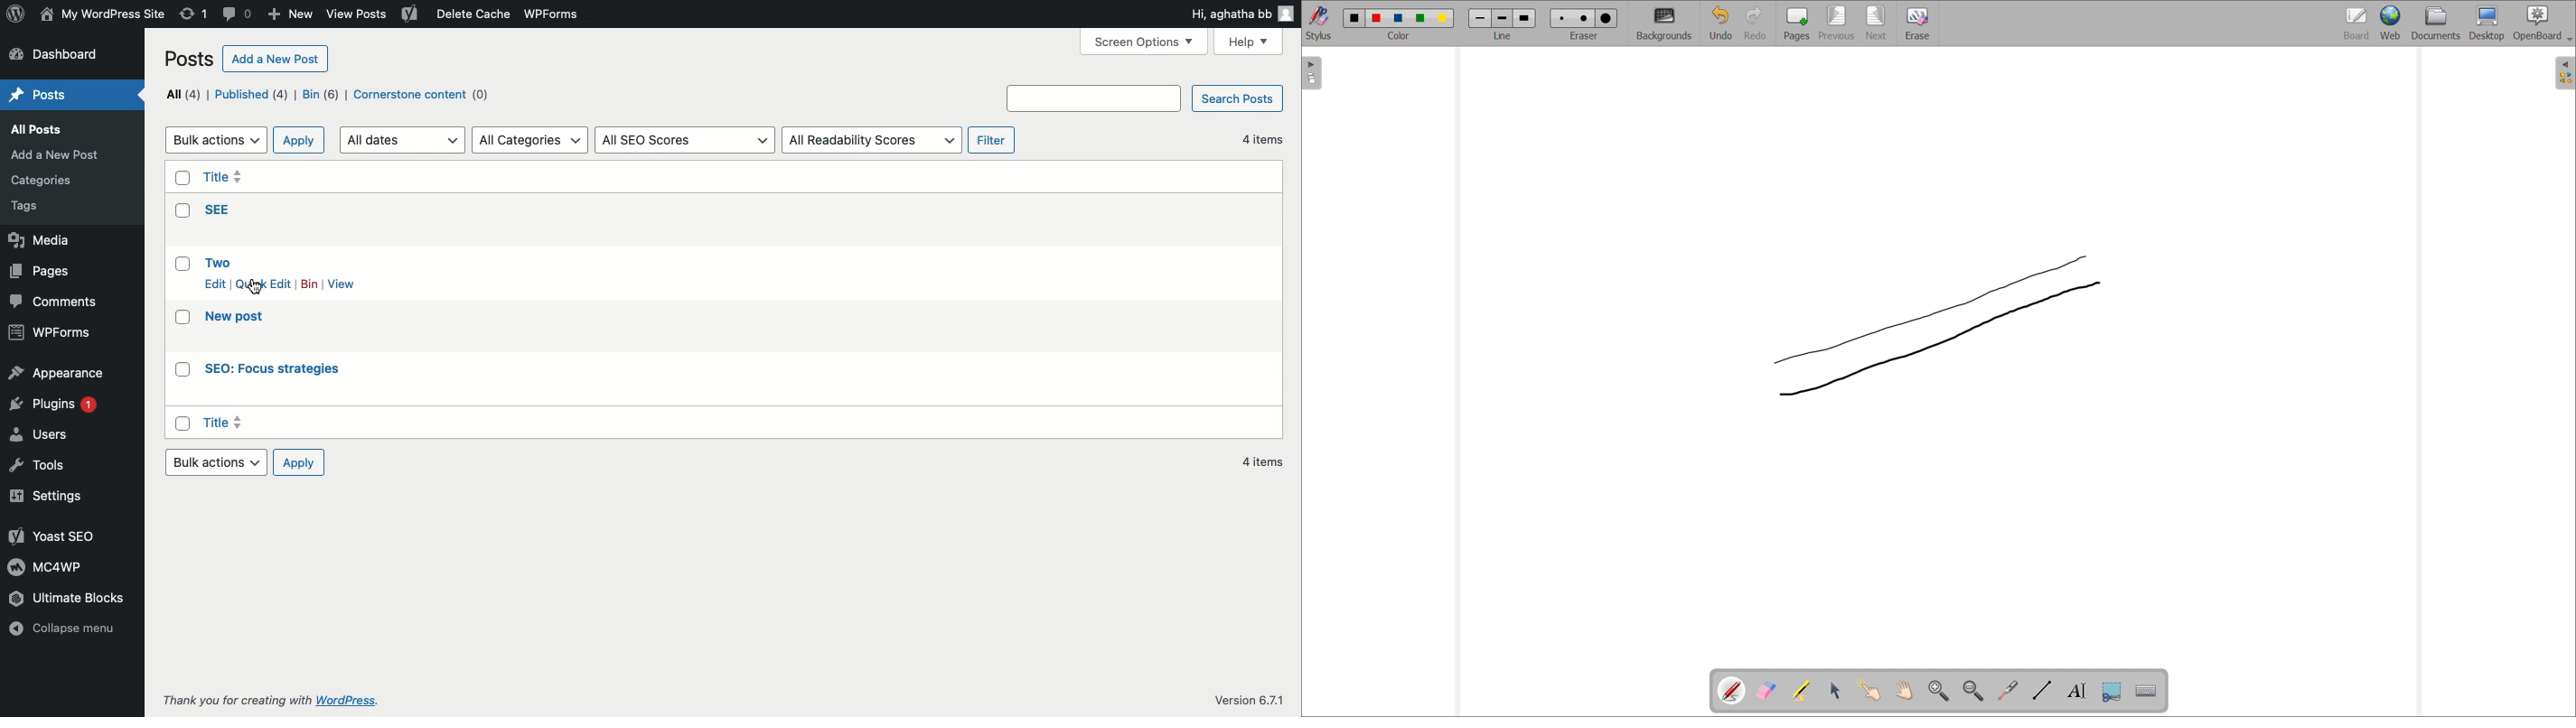 The image size is (2576, 728). What do you see at coordinates (424, 95) in the screenshot?
I see `Cornerstone content` at bounding box center [424, 95].